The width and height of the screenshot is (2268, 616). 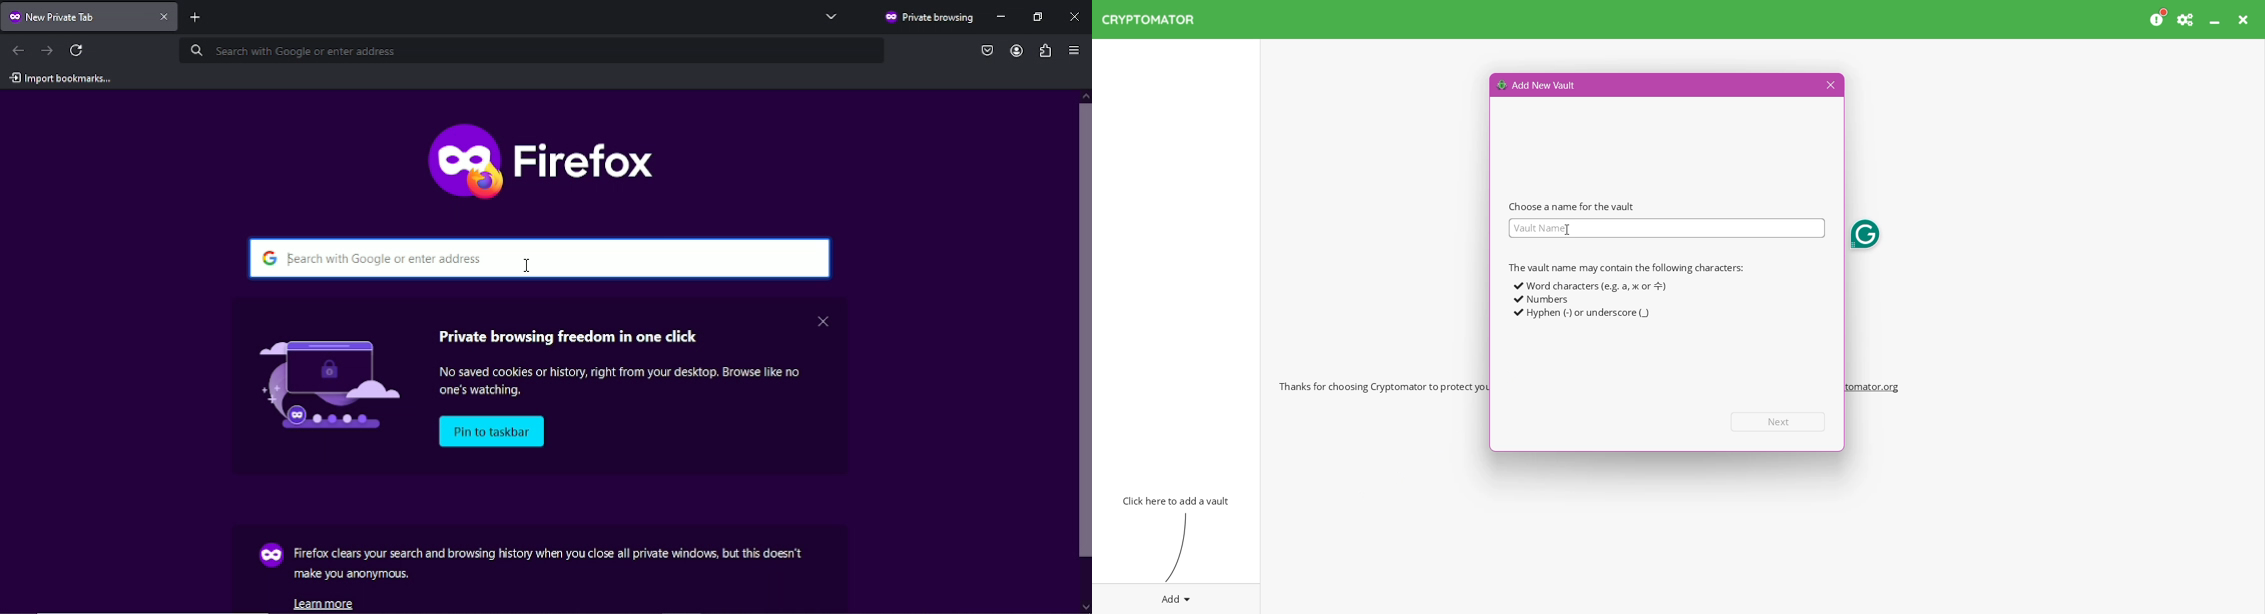 What do you see at coordinates (75, 16) in the screenshot?
I see `New Private Tab` at bounding box center [75, 16].